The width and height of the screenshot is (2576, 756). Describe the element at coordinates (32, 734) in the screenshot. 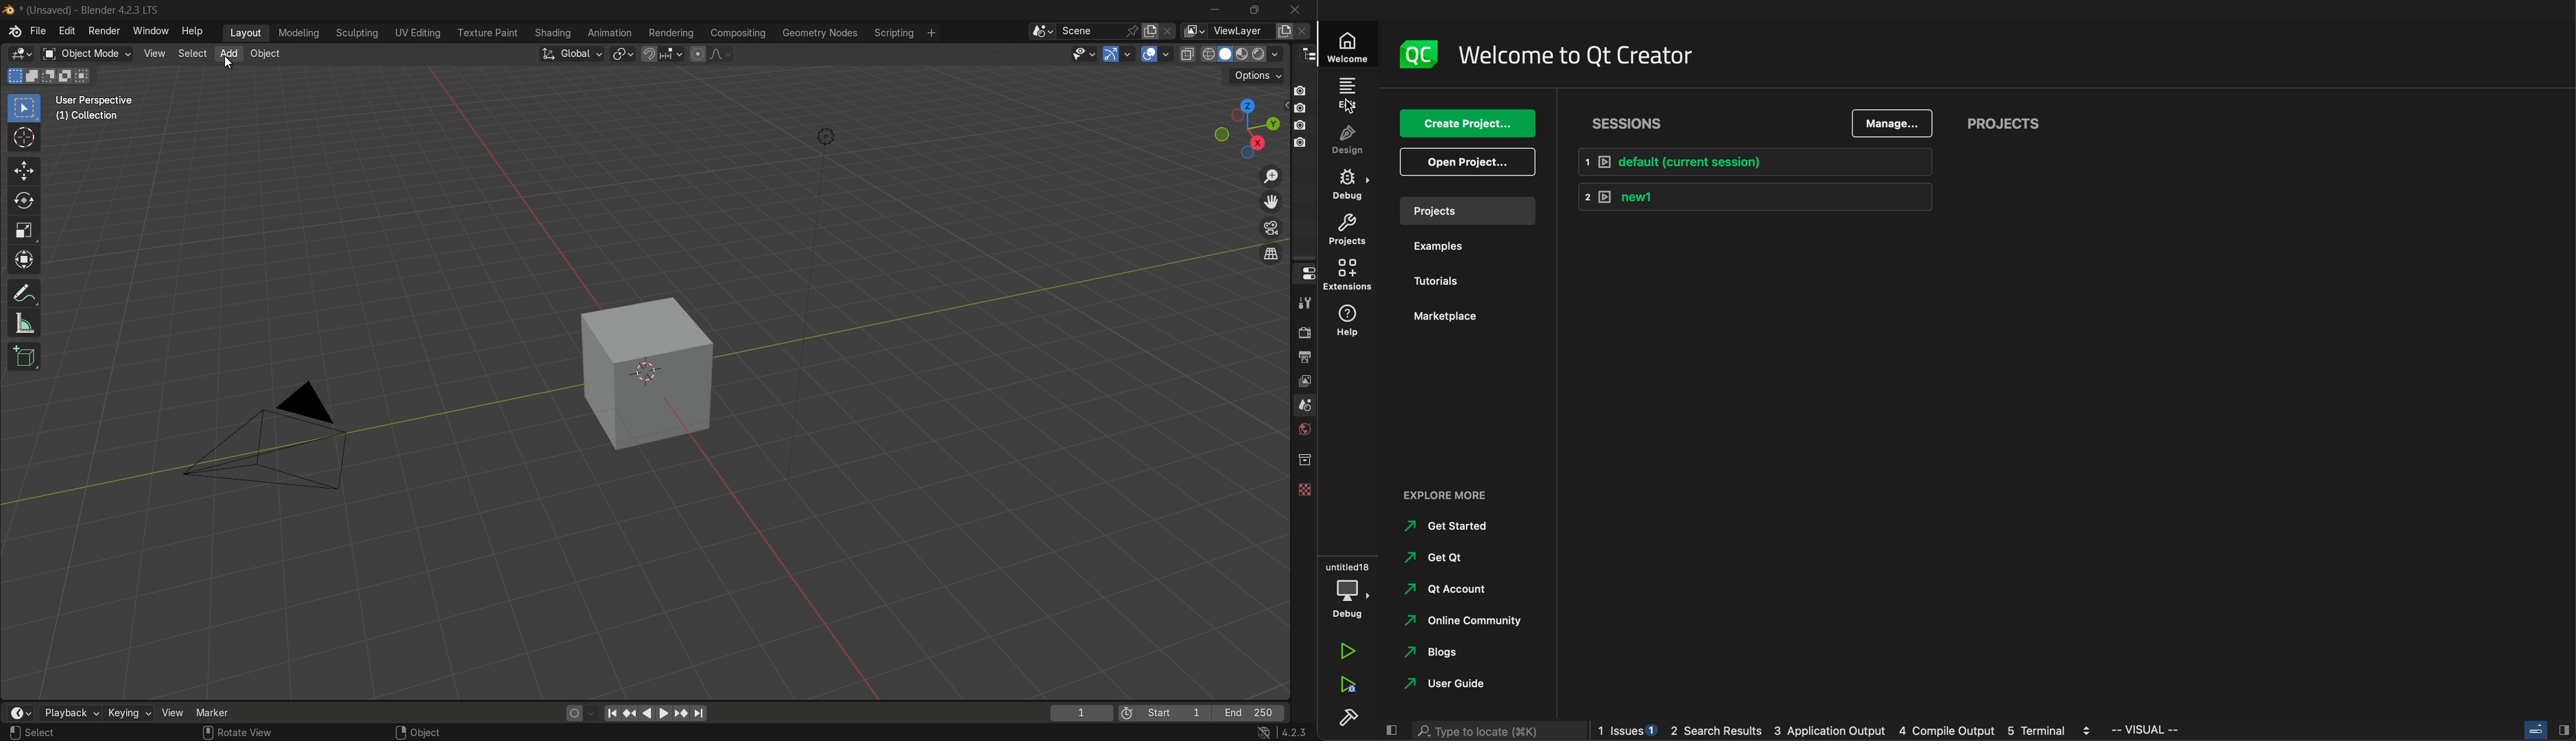

I see `select` at that location.